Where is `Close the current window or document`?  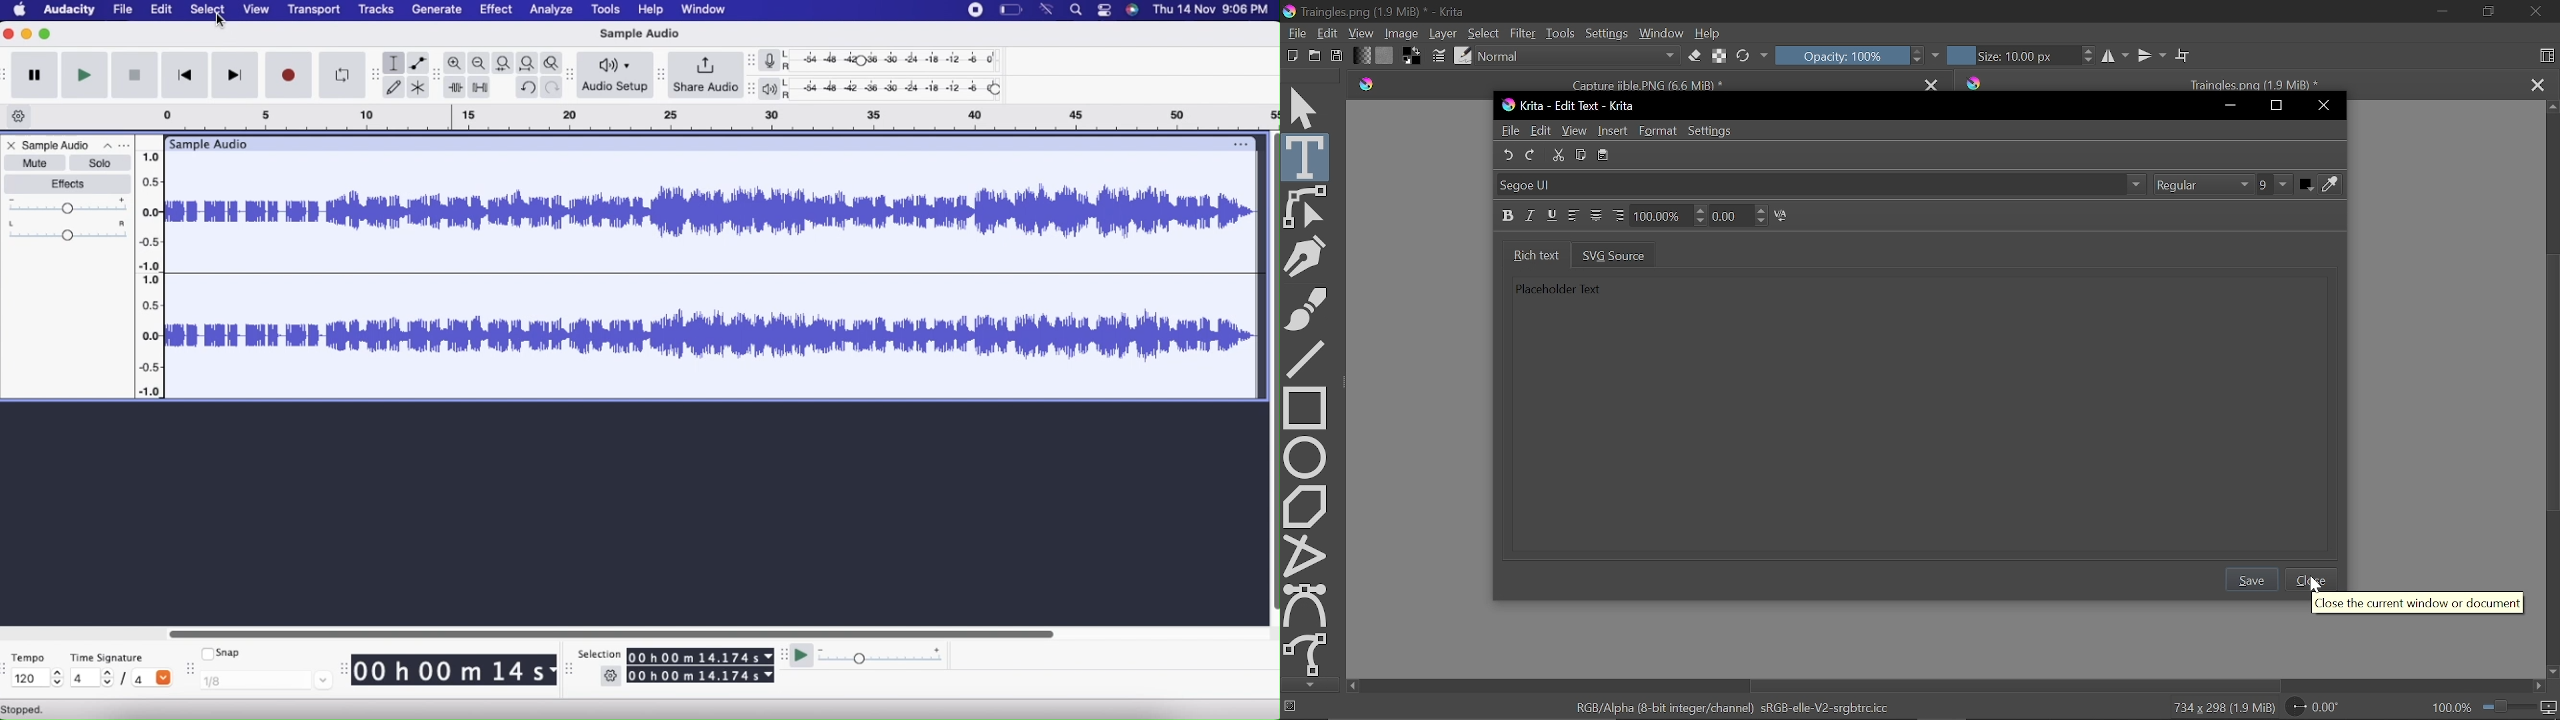 Close the current window or document is located at coordinates (2418, 604).